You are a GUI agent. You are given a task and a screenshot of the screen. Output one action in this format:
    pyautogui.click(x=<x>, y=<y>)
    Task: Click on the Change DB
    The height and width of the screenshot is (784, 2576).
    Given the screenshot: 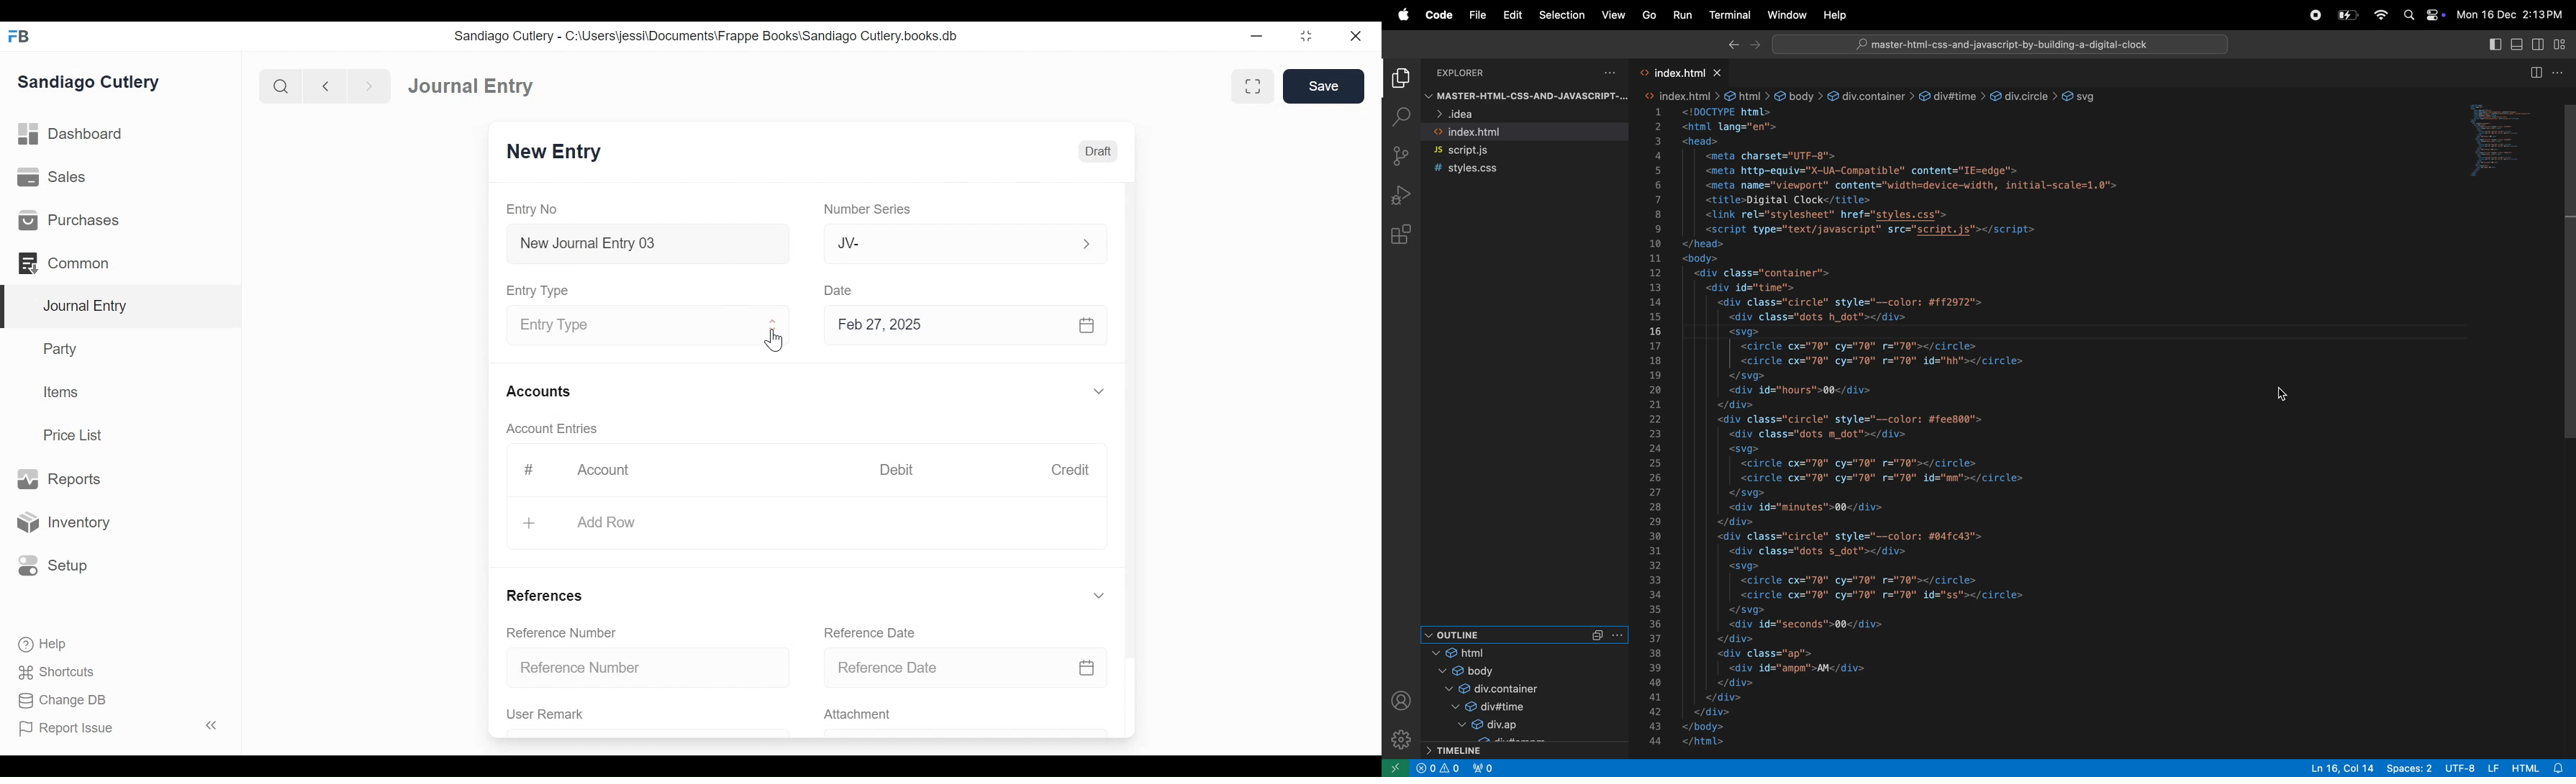 What is the action you would take?
    pyautogui.click(x=61, y=701)
    